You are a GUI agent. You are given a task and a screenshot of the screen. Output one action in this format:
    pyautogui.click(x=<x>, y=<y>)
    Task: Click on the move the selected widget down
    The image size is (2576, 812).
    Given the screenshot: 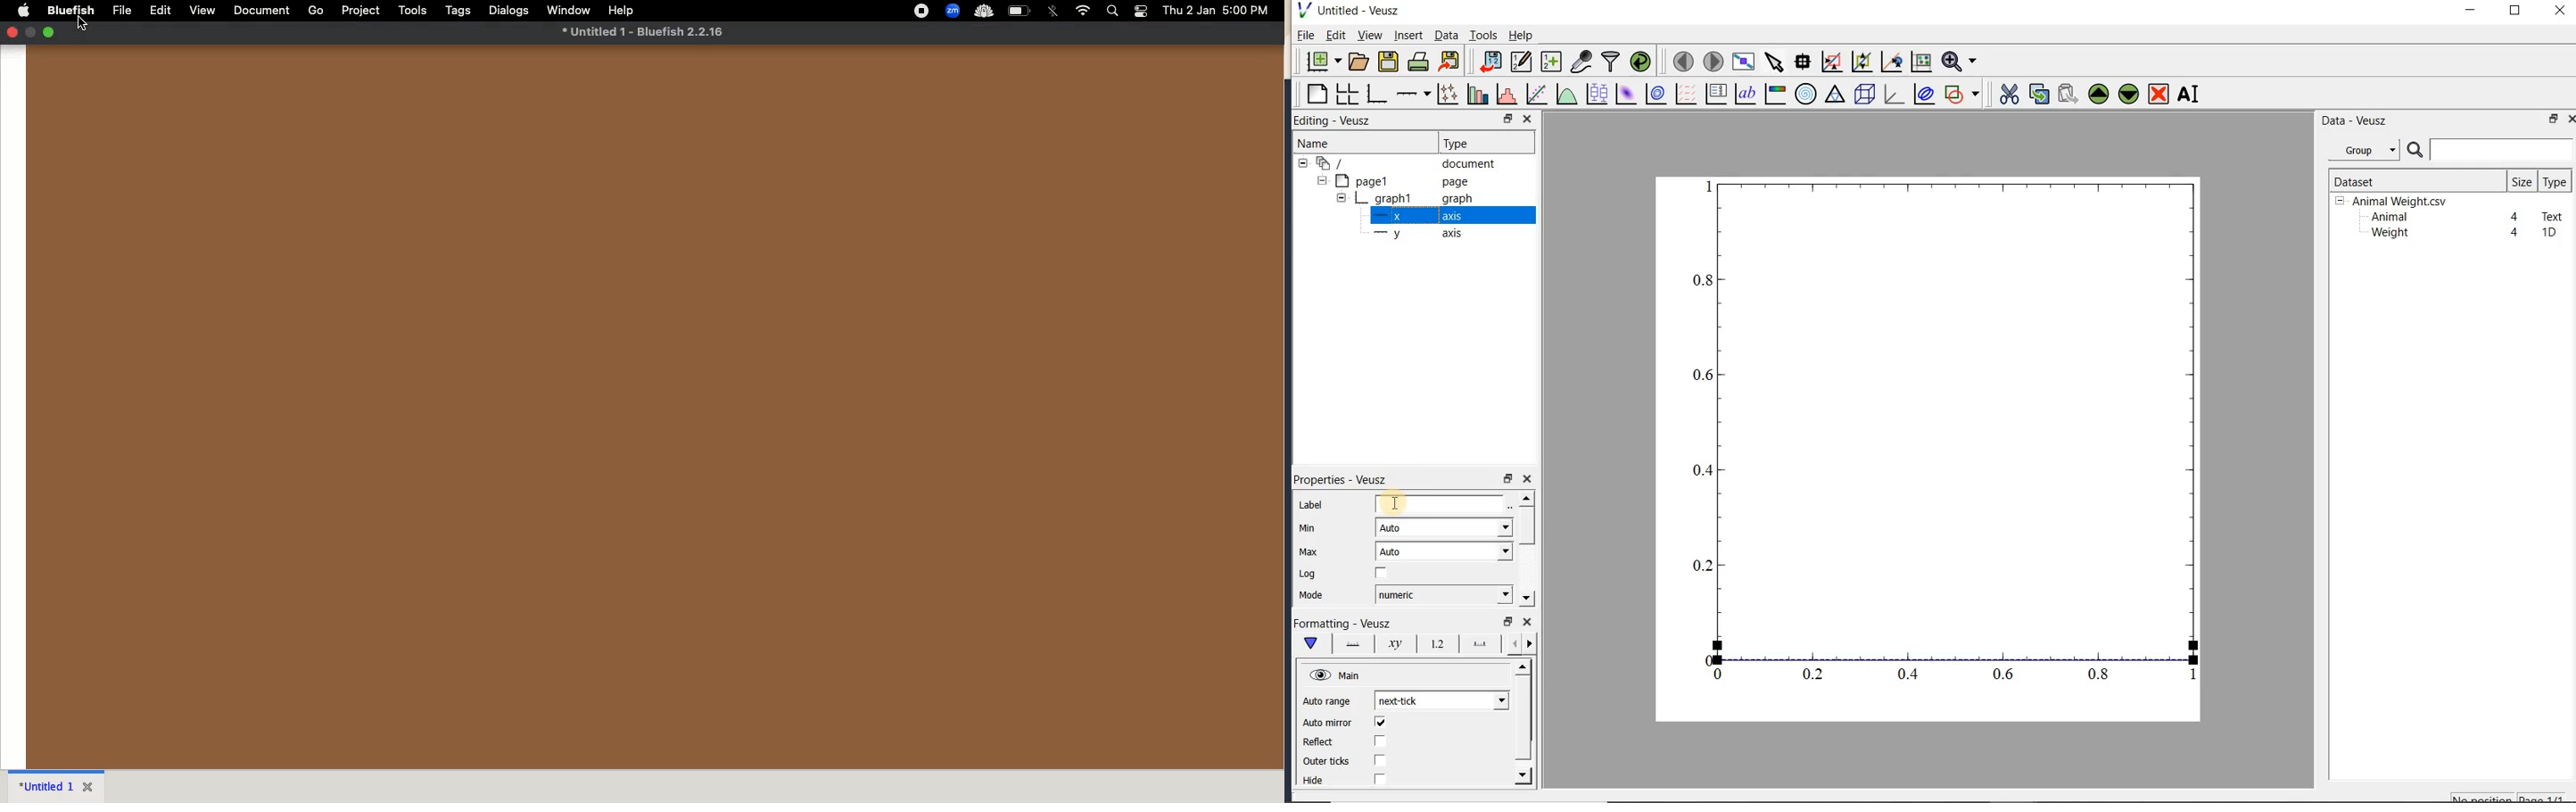 What is the action you would take?
    pyautogui.click(x=2129, y=94)
    